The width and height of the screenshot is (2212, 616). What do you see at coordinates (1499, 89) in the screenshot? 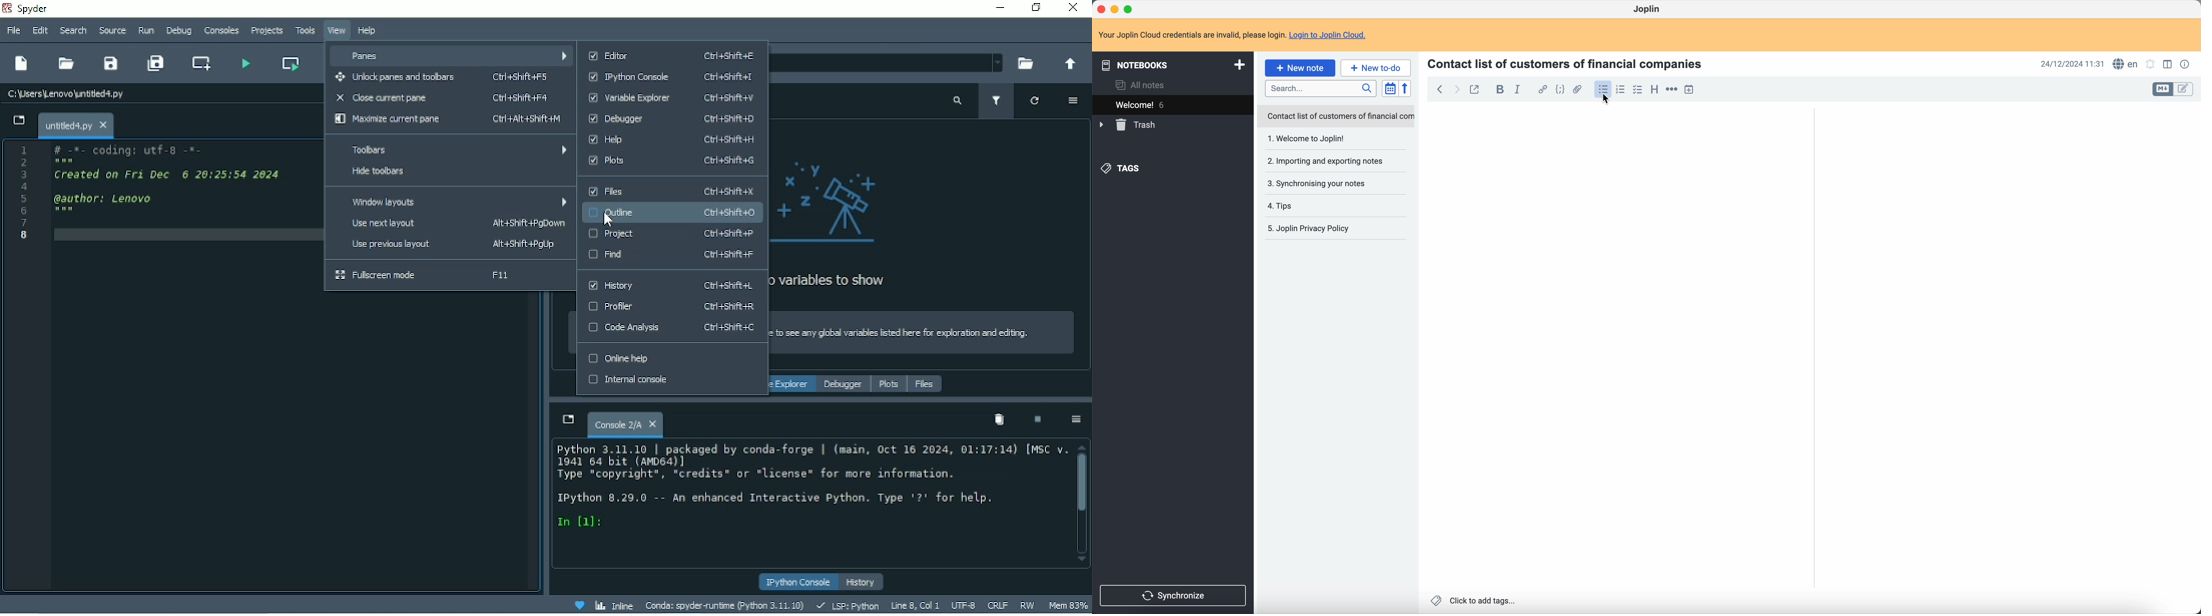
I see `bold` at bounding box center [1499, 89].